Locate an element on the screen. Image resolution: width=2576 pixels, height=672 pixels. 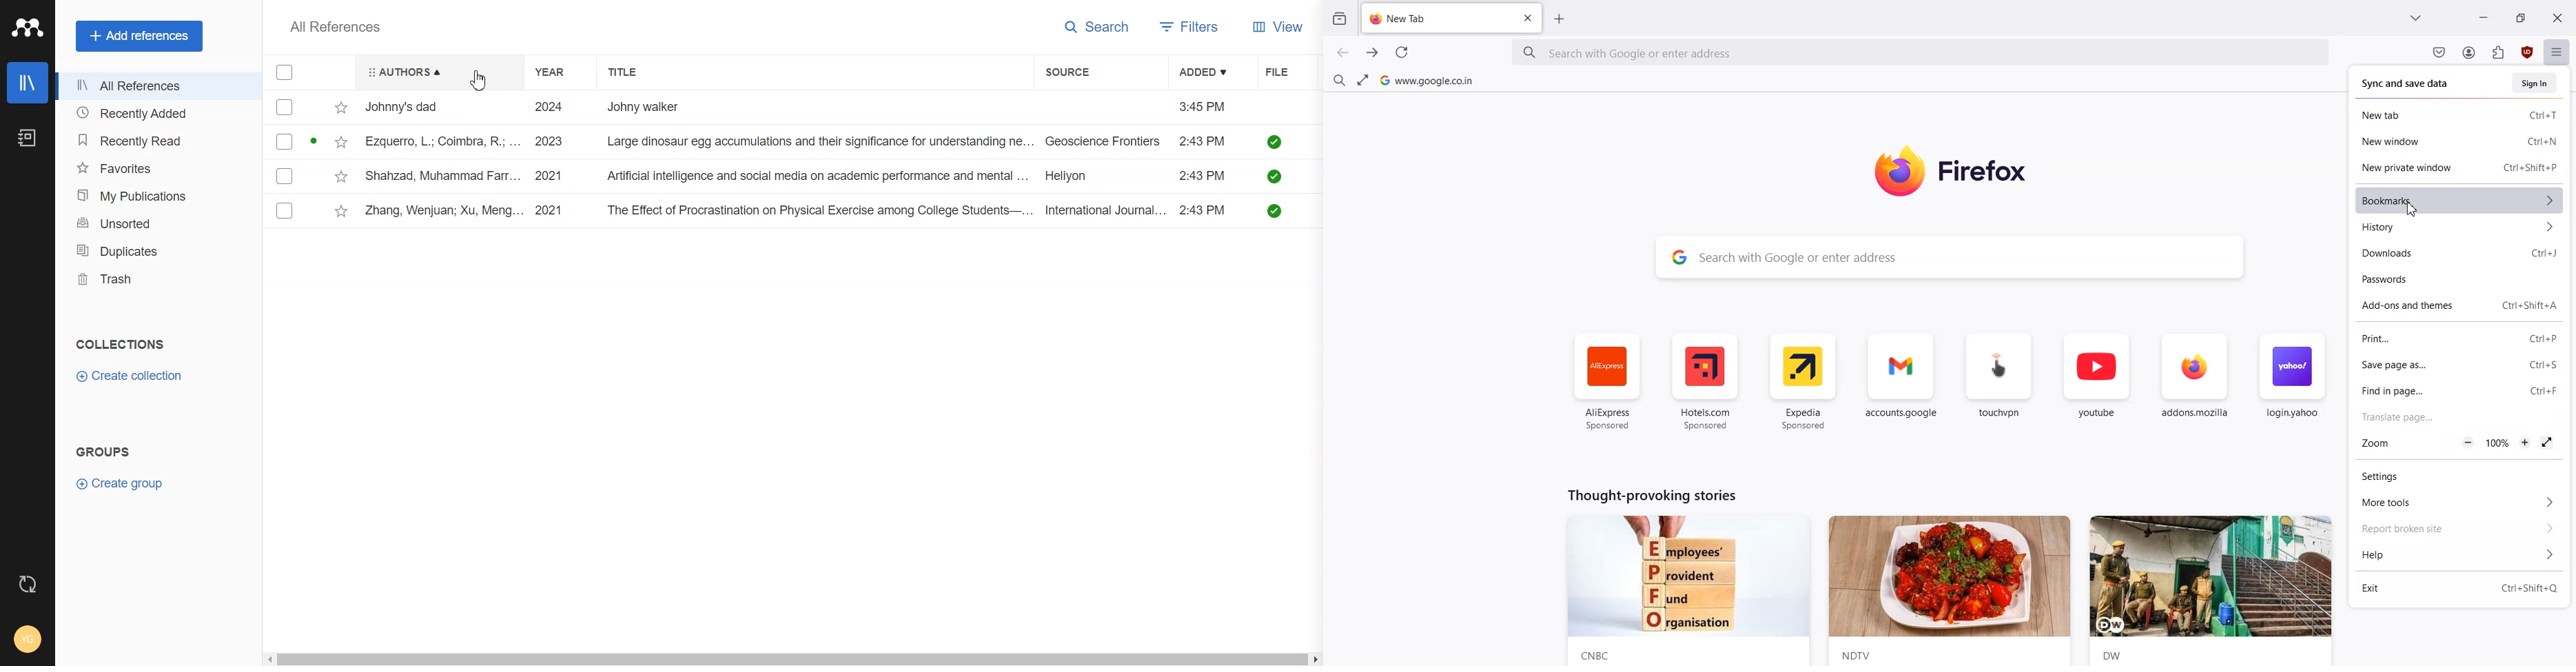
Search is located at coordinates (1097, 28).